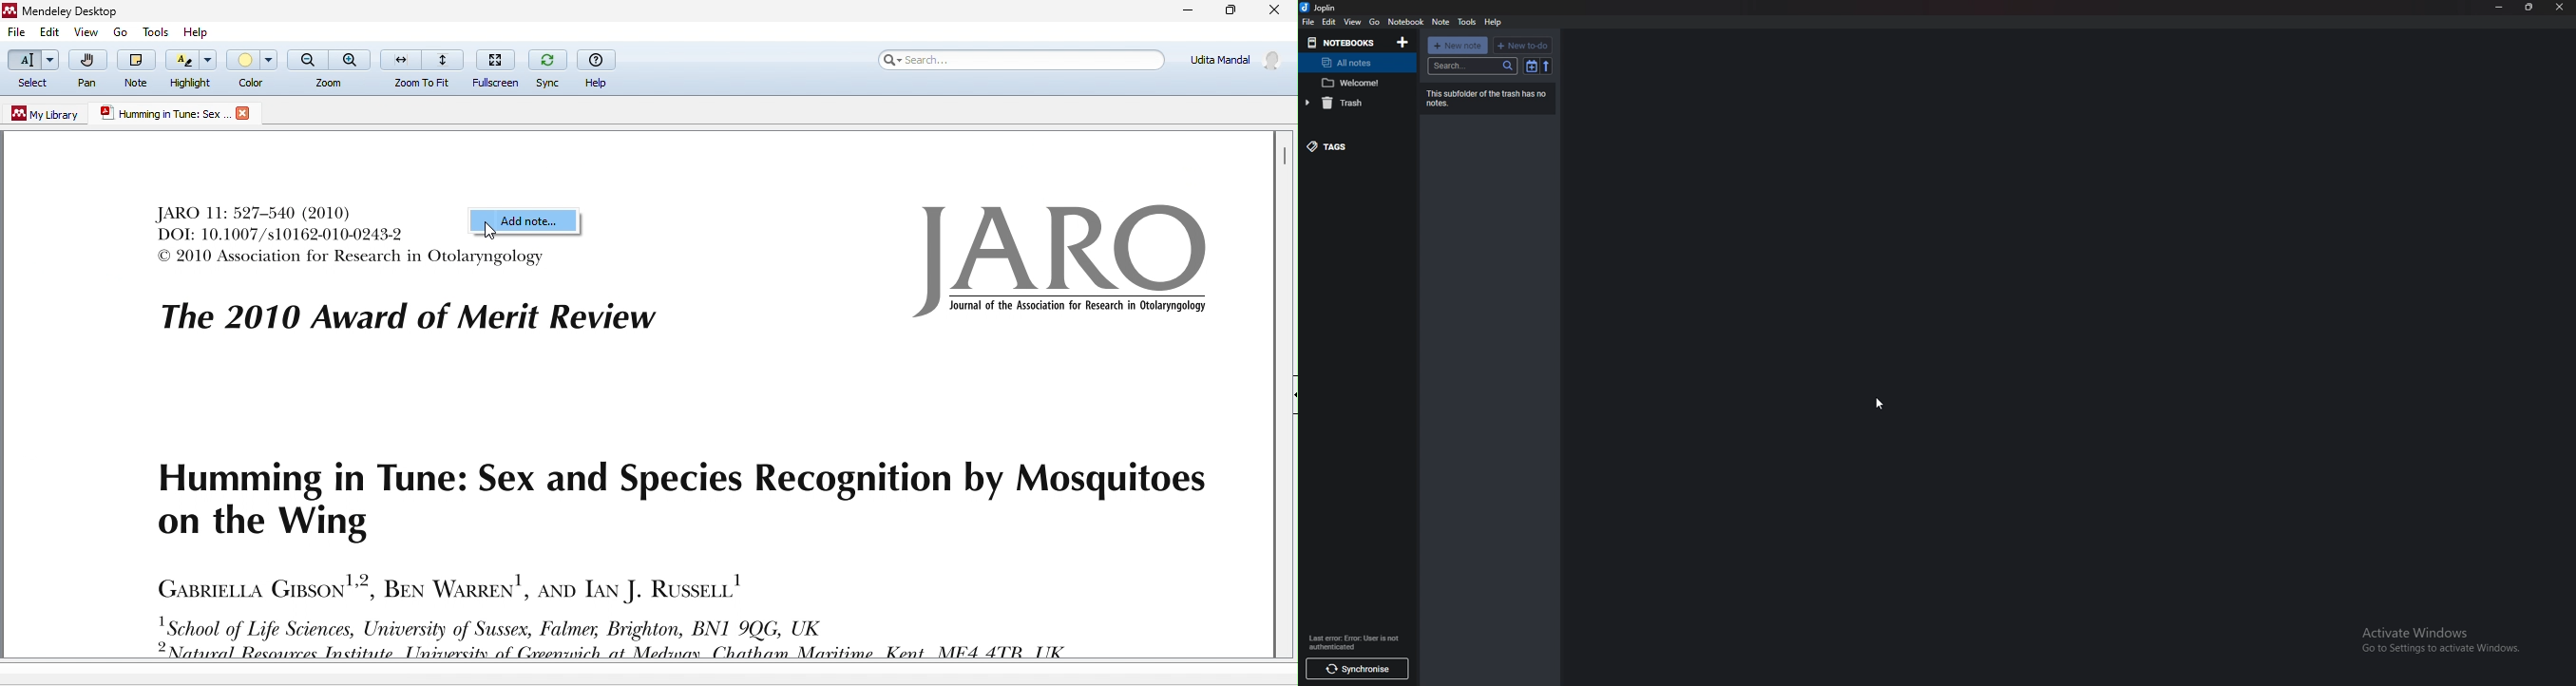 This screenshot has height=700, width=2576. I want to click on humming in true.sex, so click(164, 112).